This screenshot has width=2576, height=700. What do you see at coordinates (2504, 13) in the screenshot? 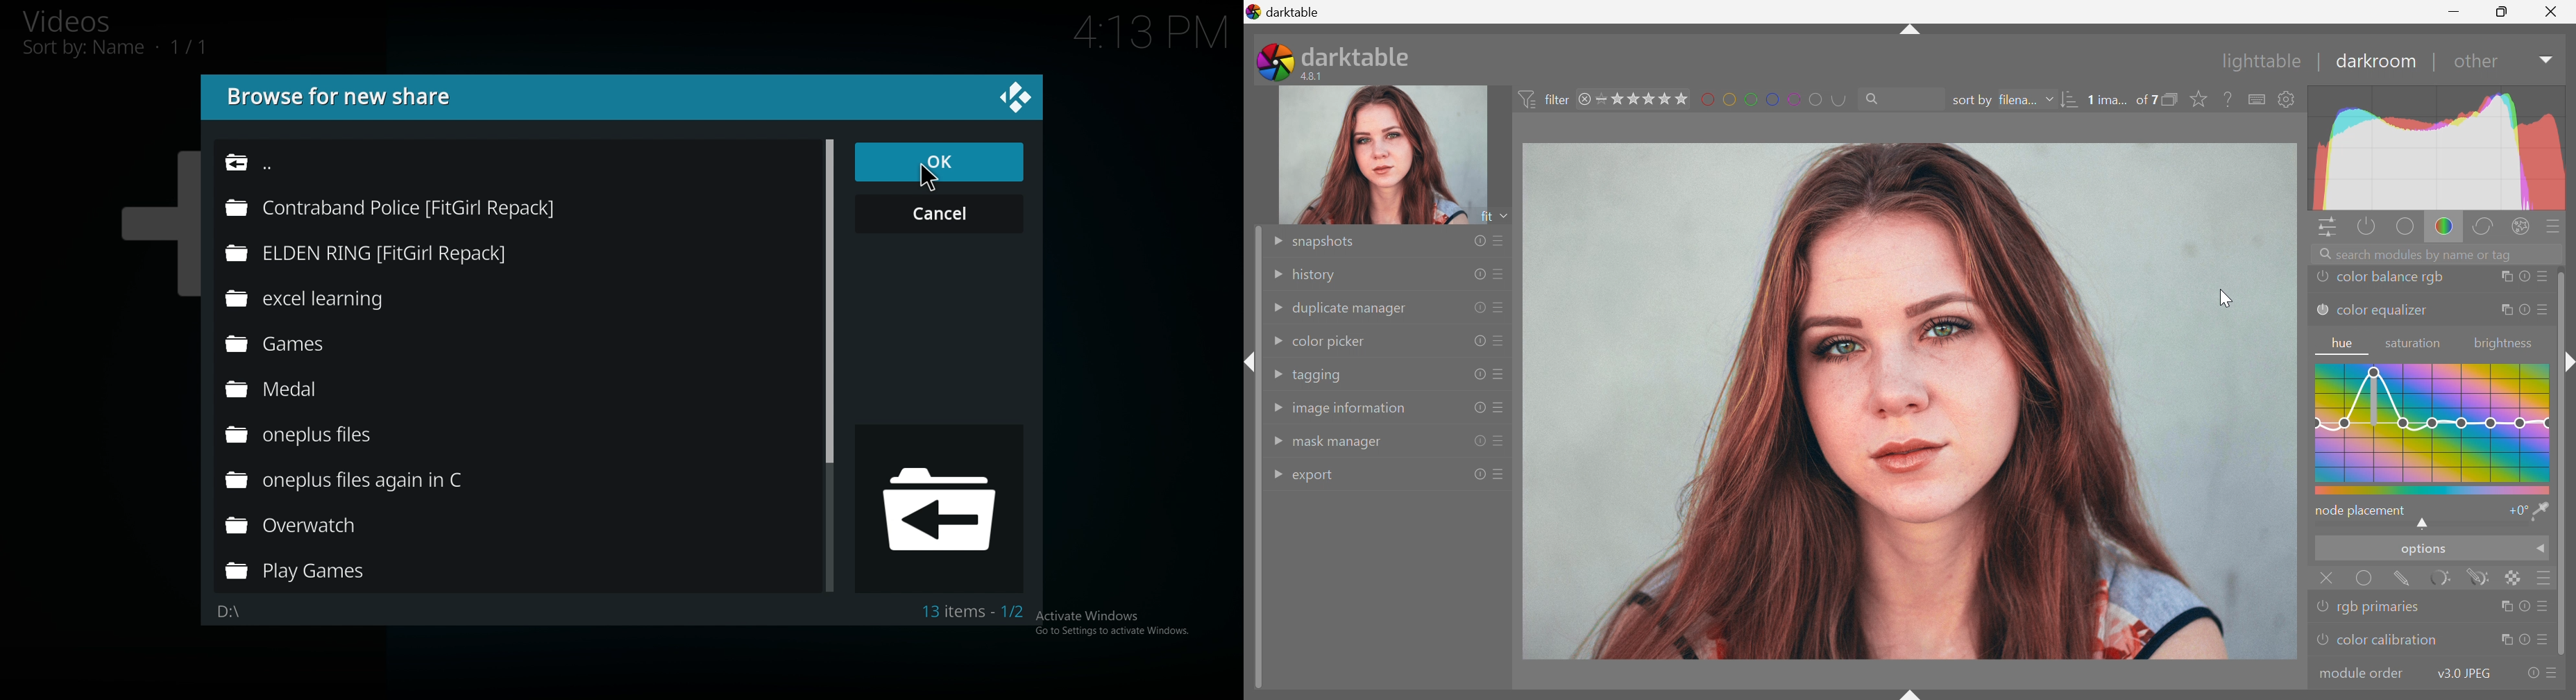
I see `Restore Down` at bounding box center [2504, 13].